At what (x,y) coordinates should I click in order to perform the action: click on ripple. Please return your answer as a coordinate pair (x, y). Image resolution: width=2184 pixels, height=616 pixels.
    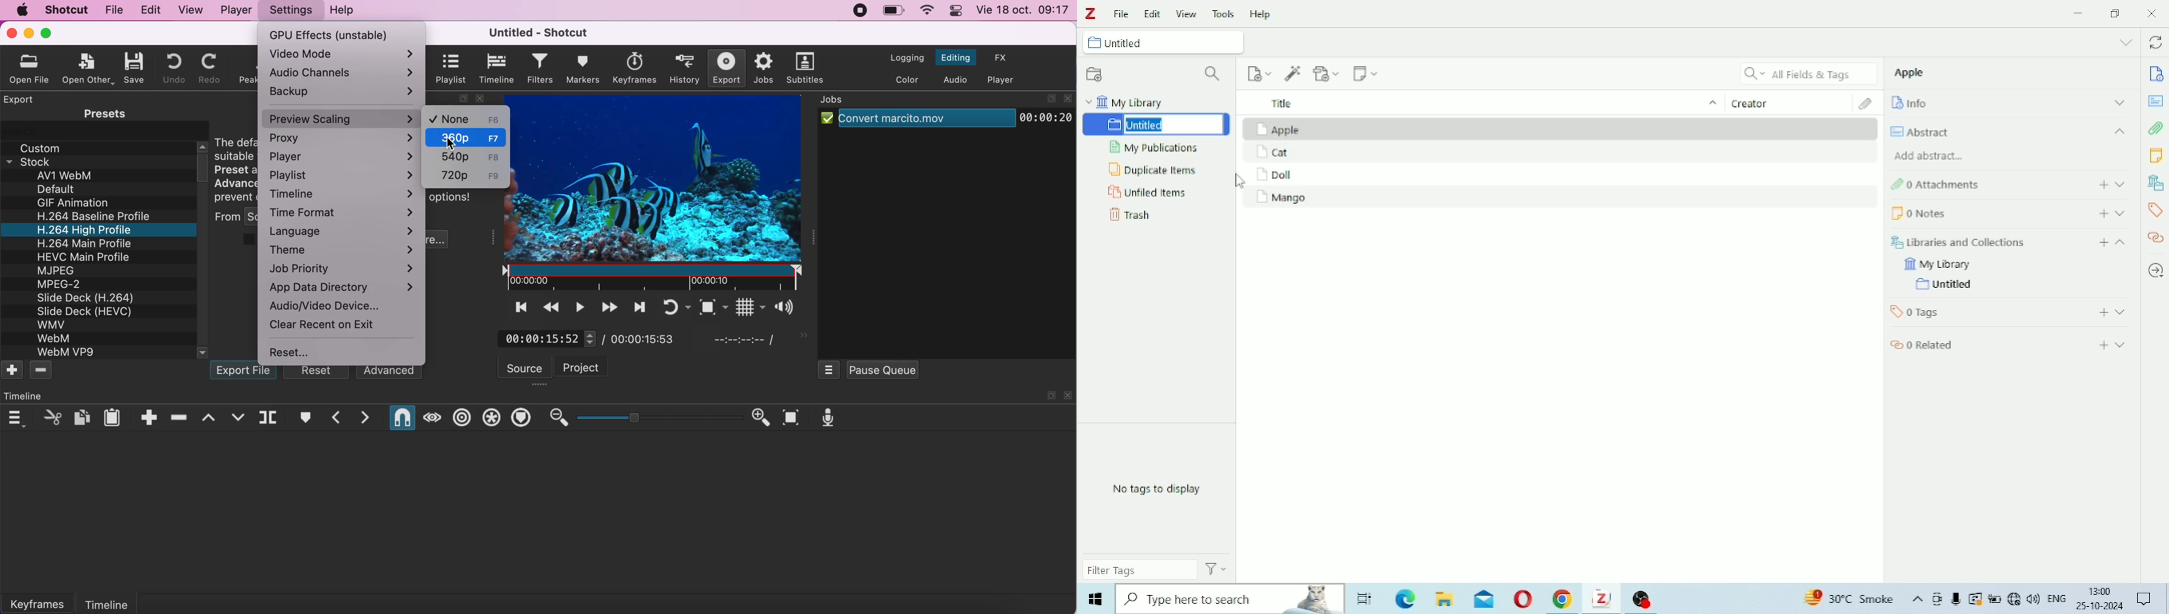
    Looking at the image, I should click on (463, 418).